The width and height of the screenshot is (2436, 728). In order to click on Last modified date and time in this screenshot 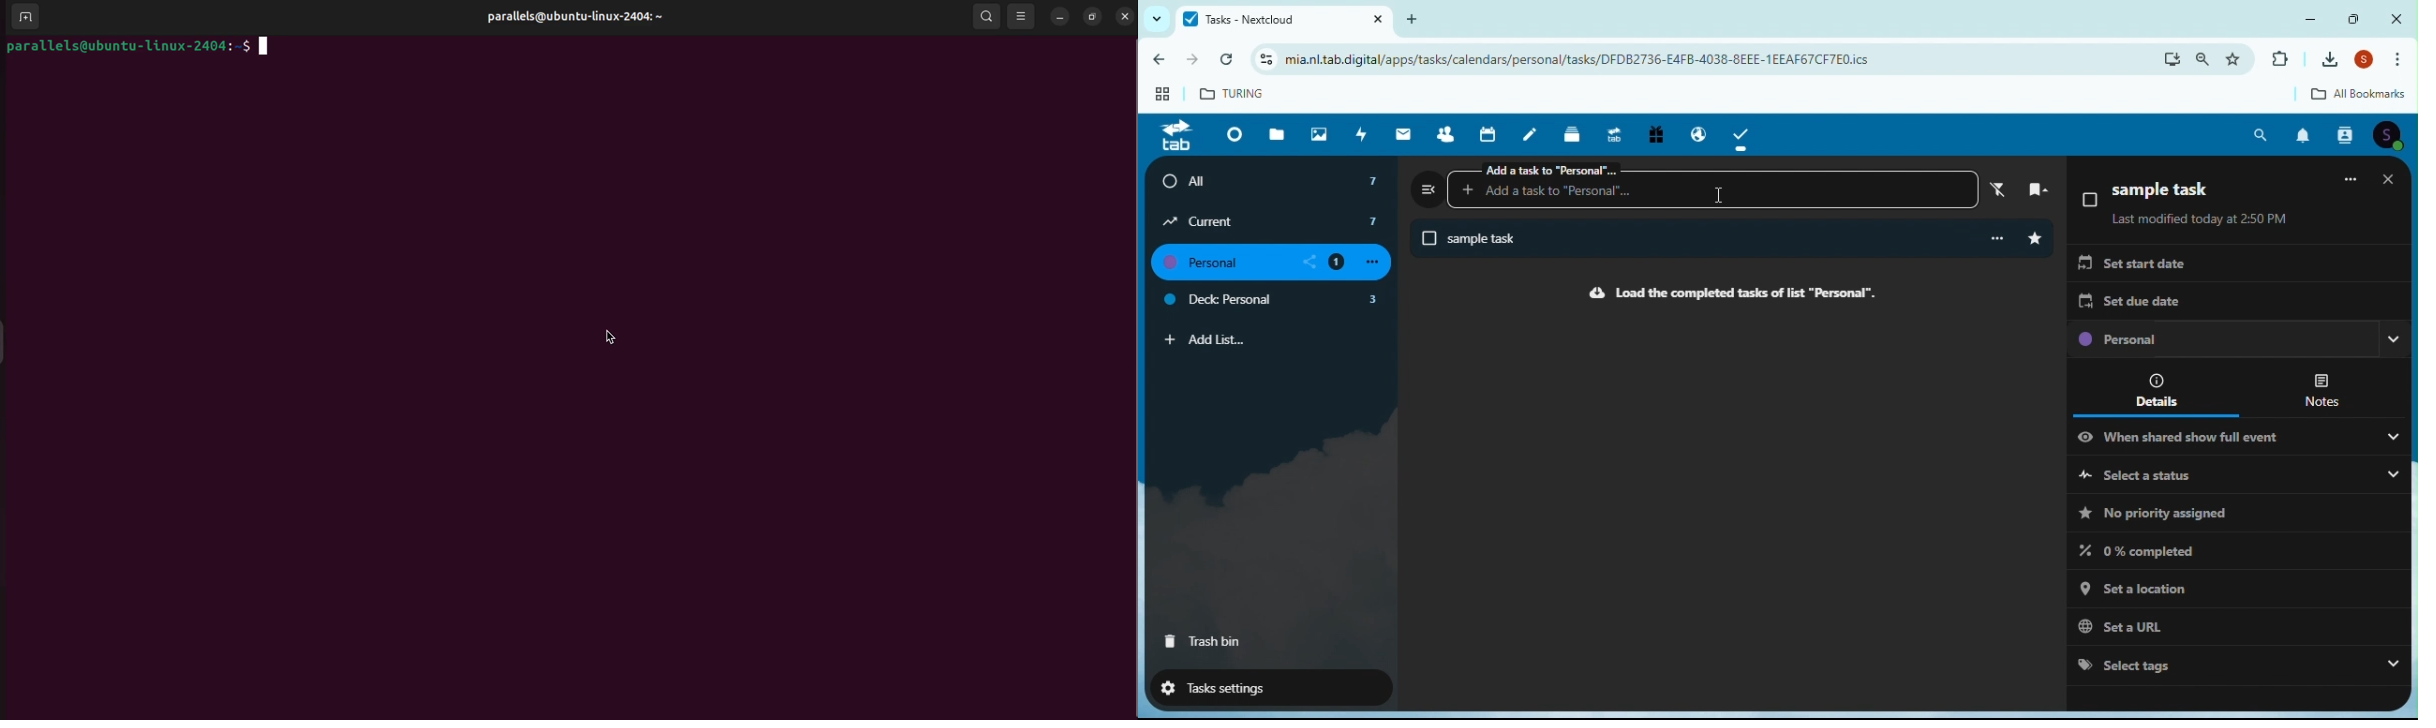, I will do `click(2201, 221)`.